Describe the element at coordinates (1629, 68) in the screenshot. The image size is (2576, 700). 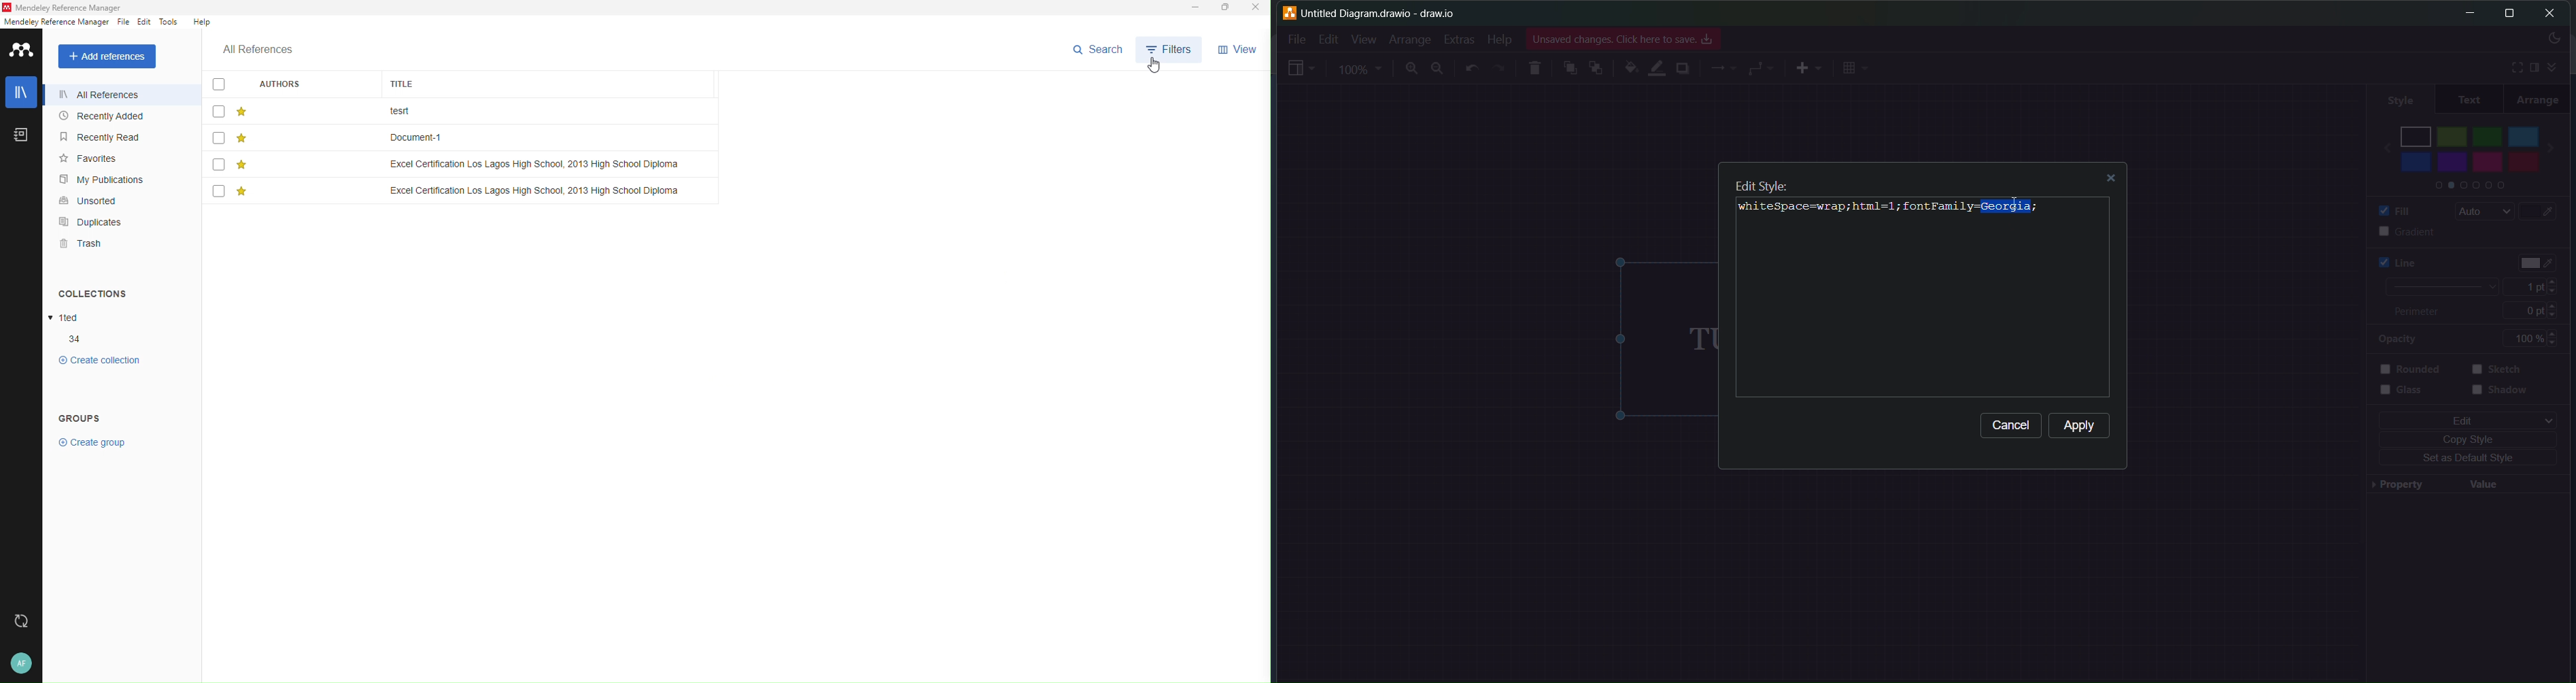
I see `fill color` at that location.